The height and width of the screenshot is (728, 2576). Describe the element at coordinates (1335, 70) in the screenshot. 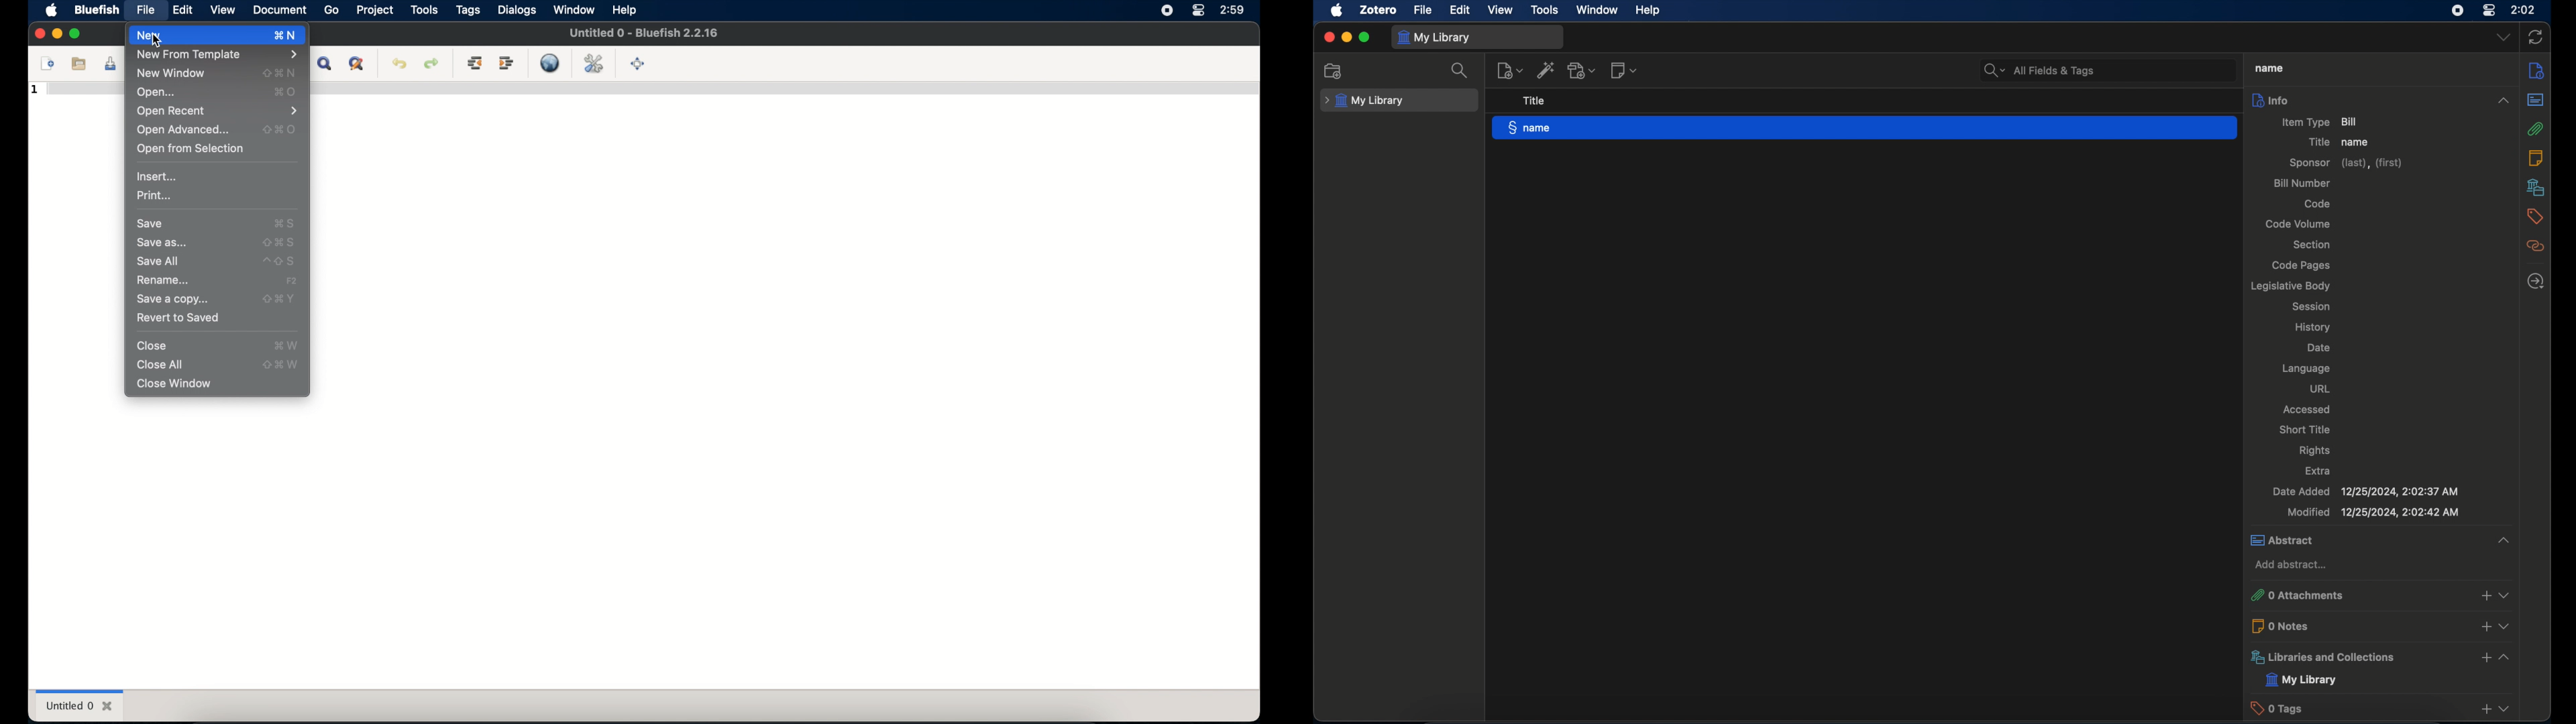

I see `new collection` at that location.